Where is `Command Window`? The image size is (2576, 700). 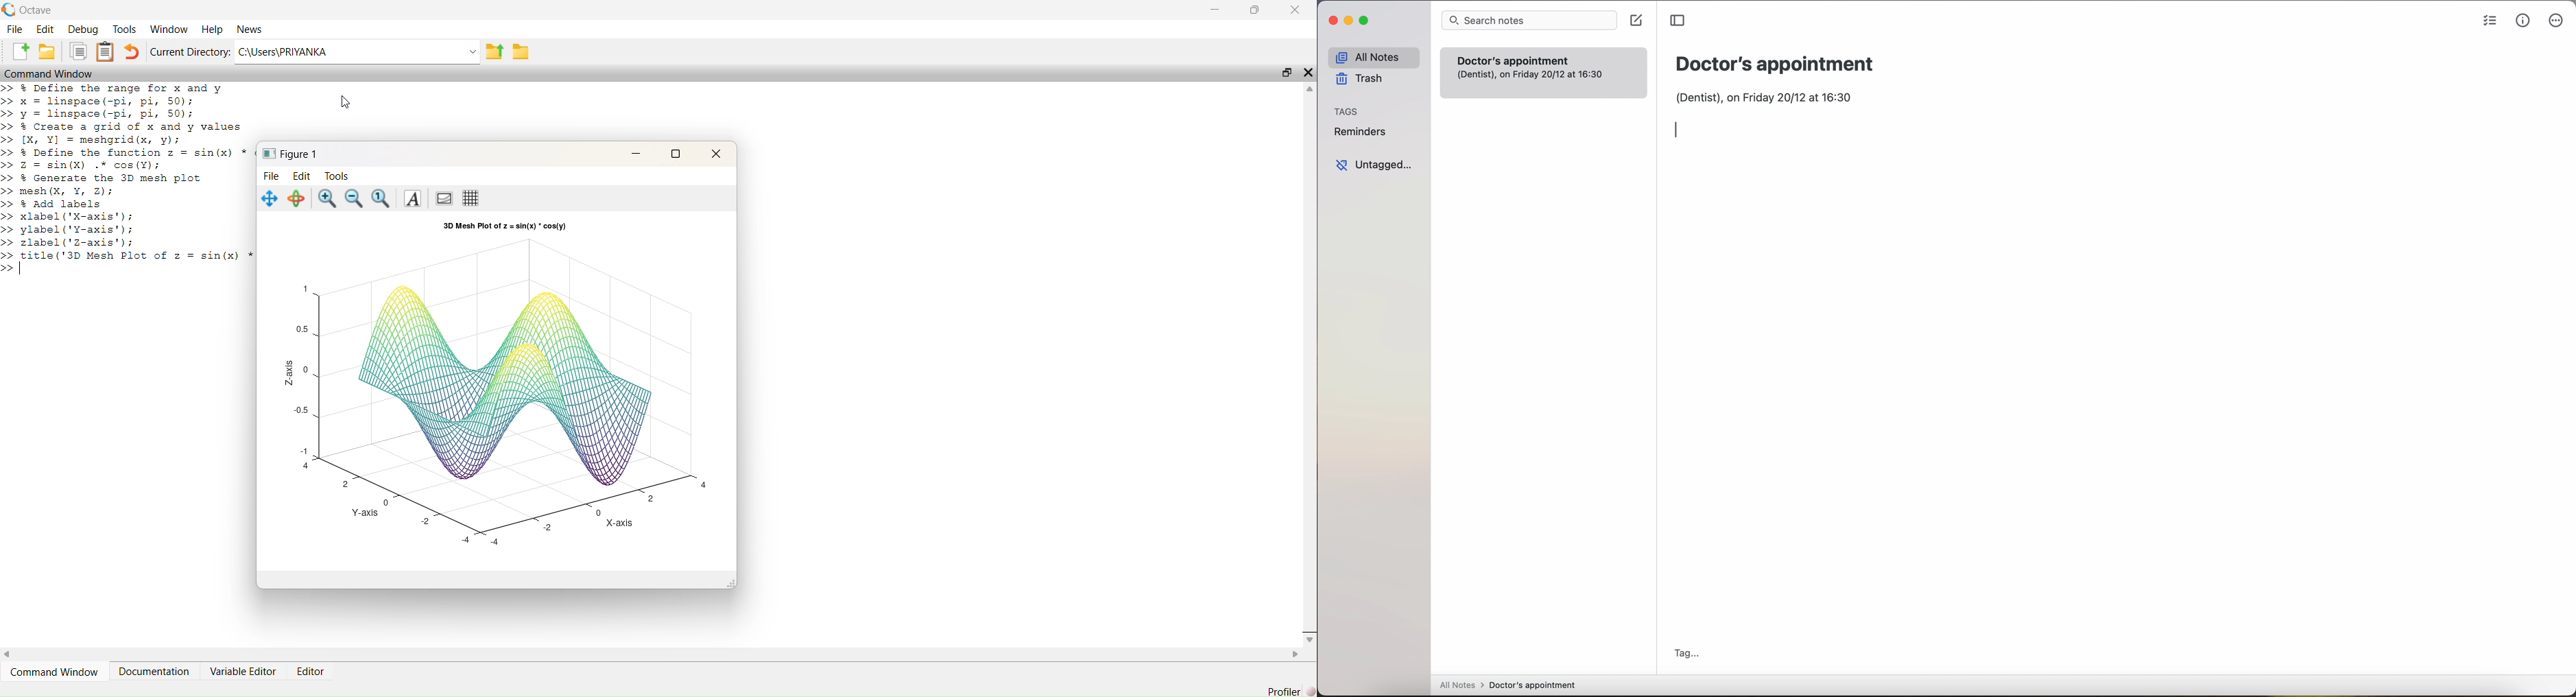 Command Window is located at coordinates (58, 671).